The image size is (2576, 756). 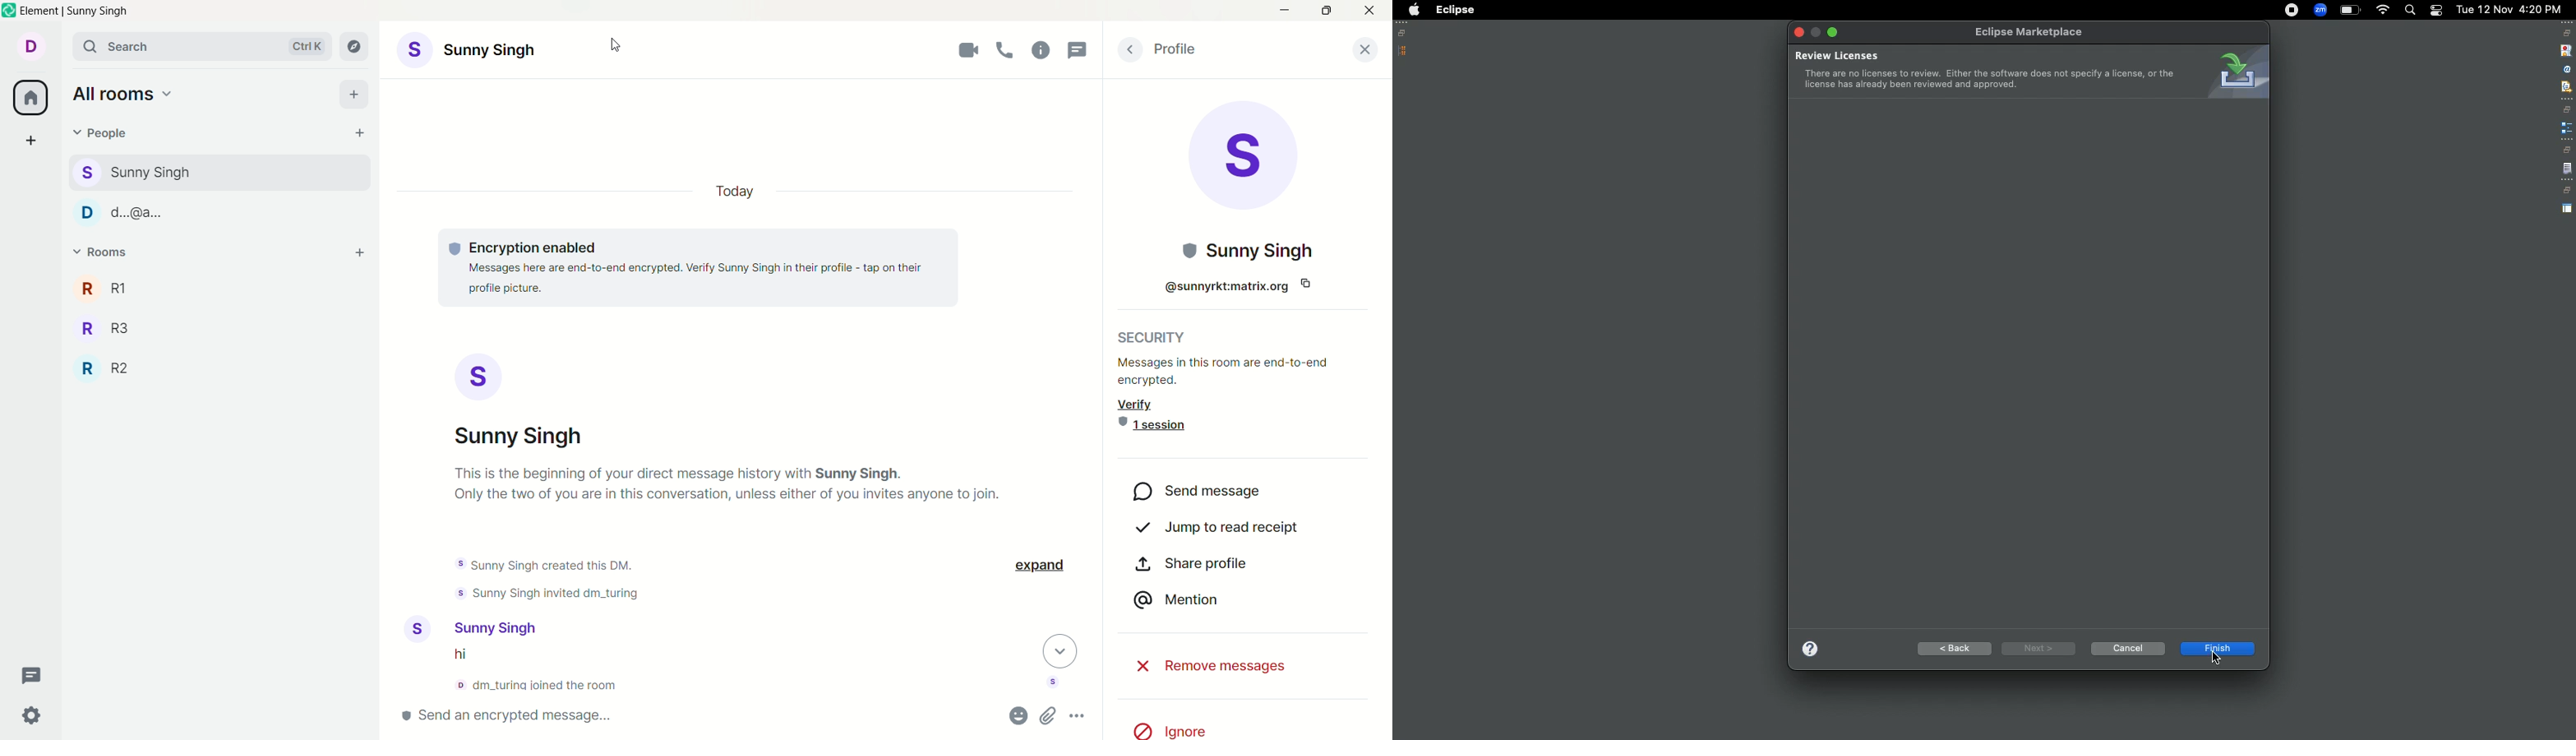 I want to click on all rooms, so click(x=27, y=99).